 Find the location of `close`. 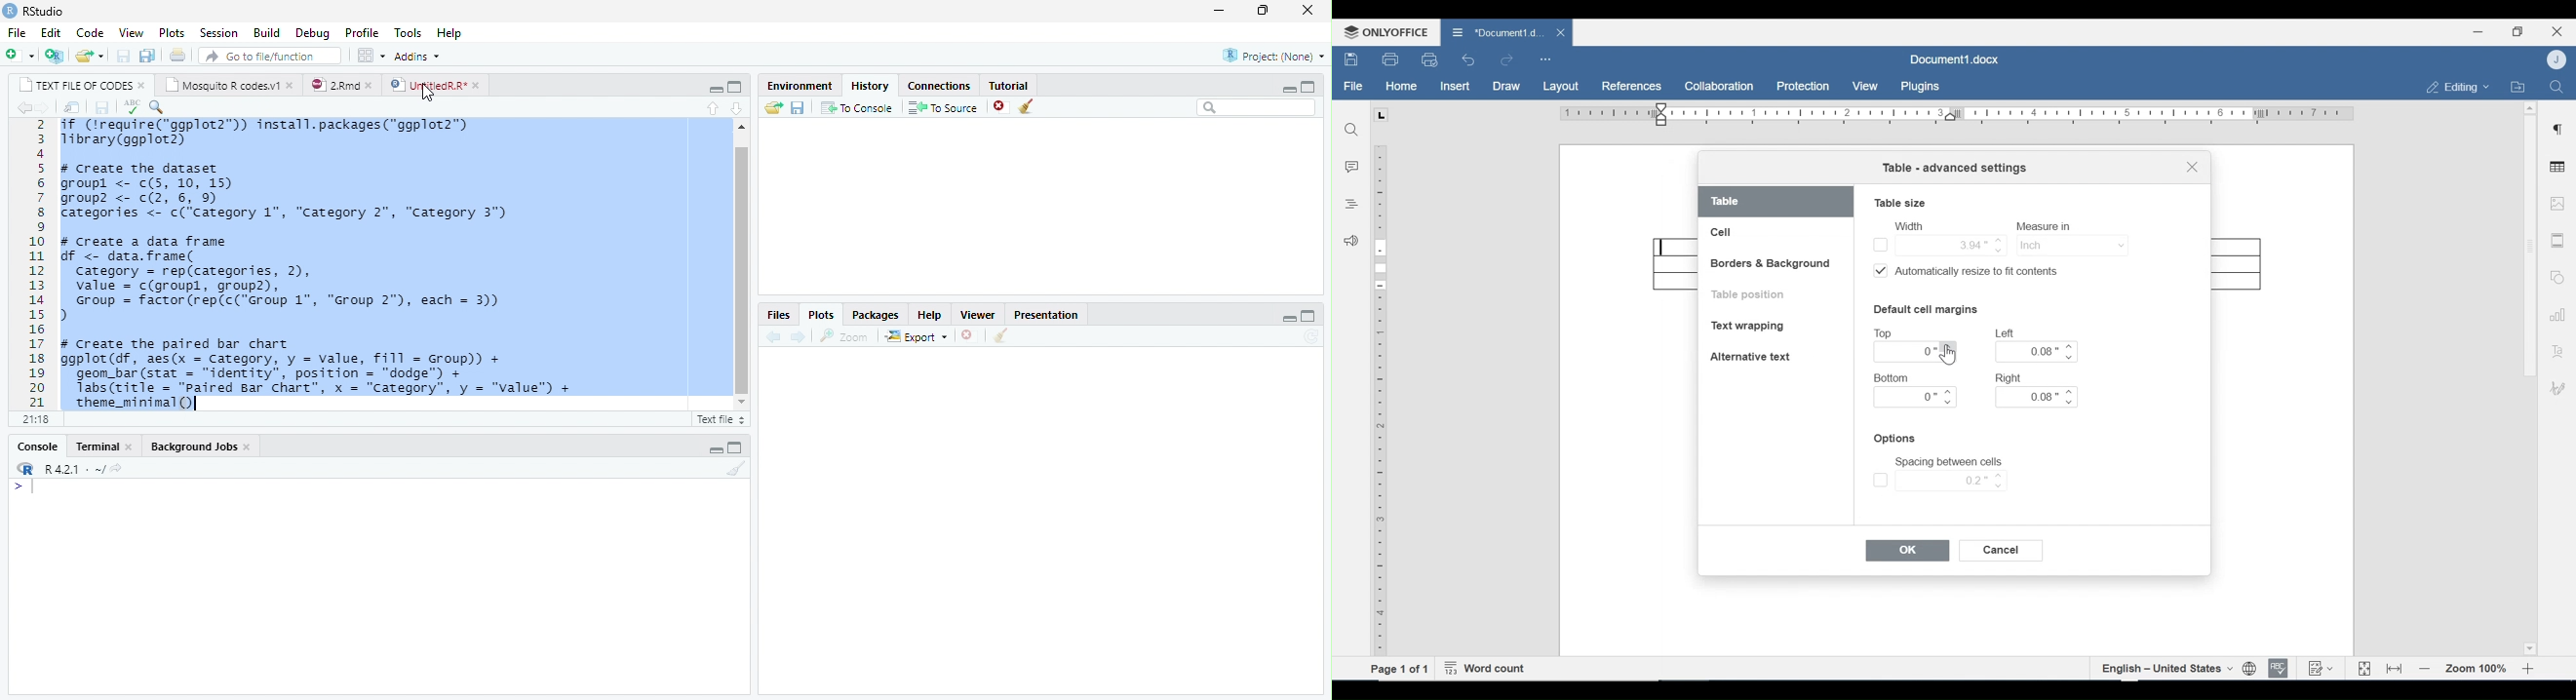

close is located at coordinates (130, 446).